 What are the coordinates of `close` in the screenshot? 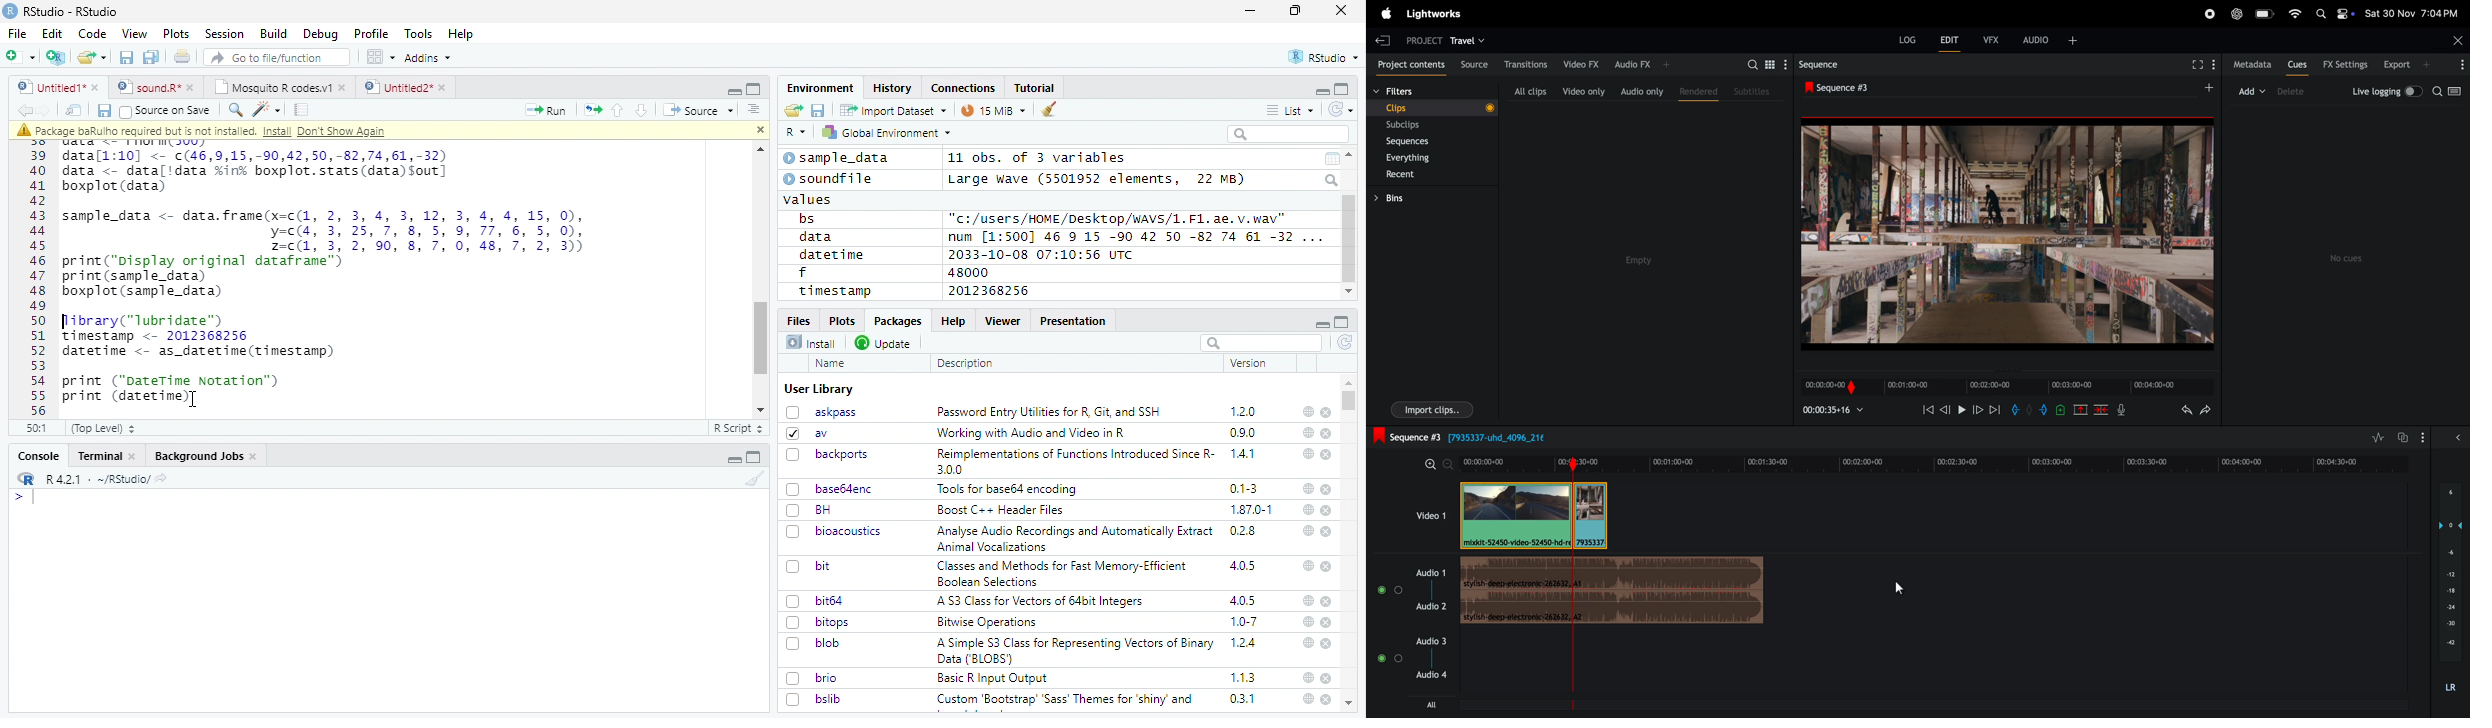 It's located at (1328, 644).